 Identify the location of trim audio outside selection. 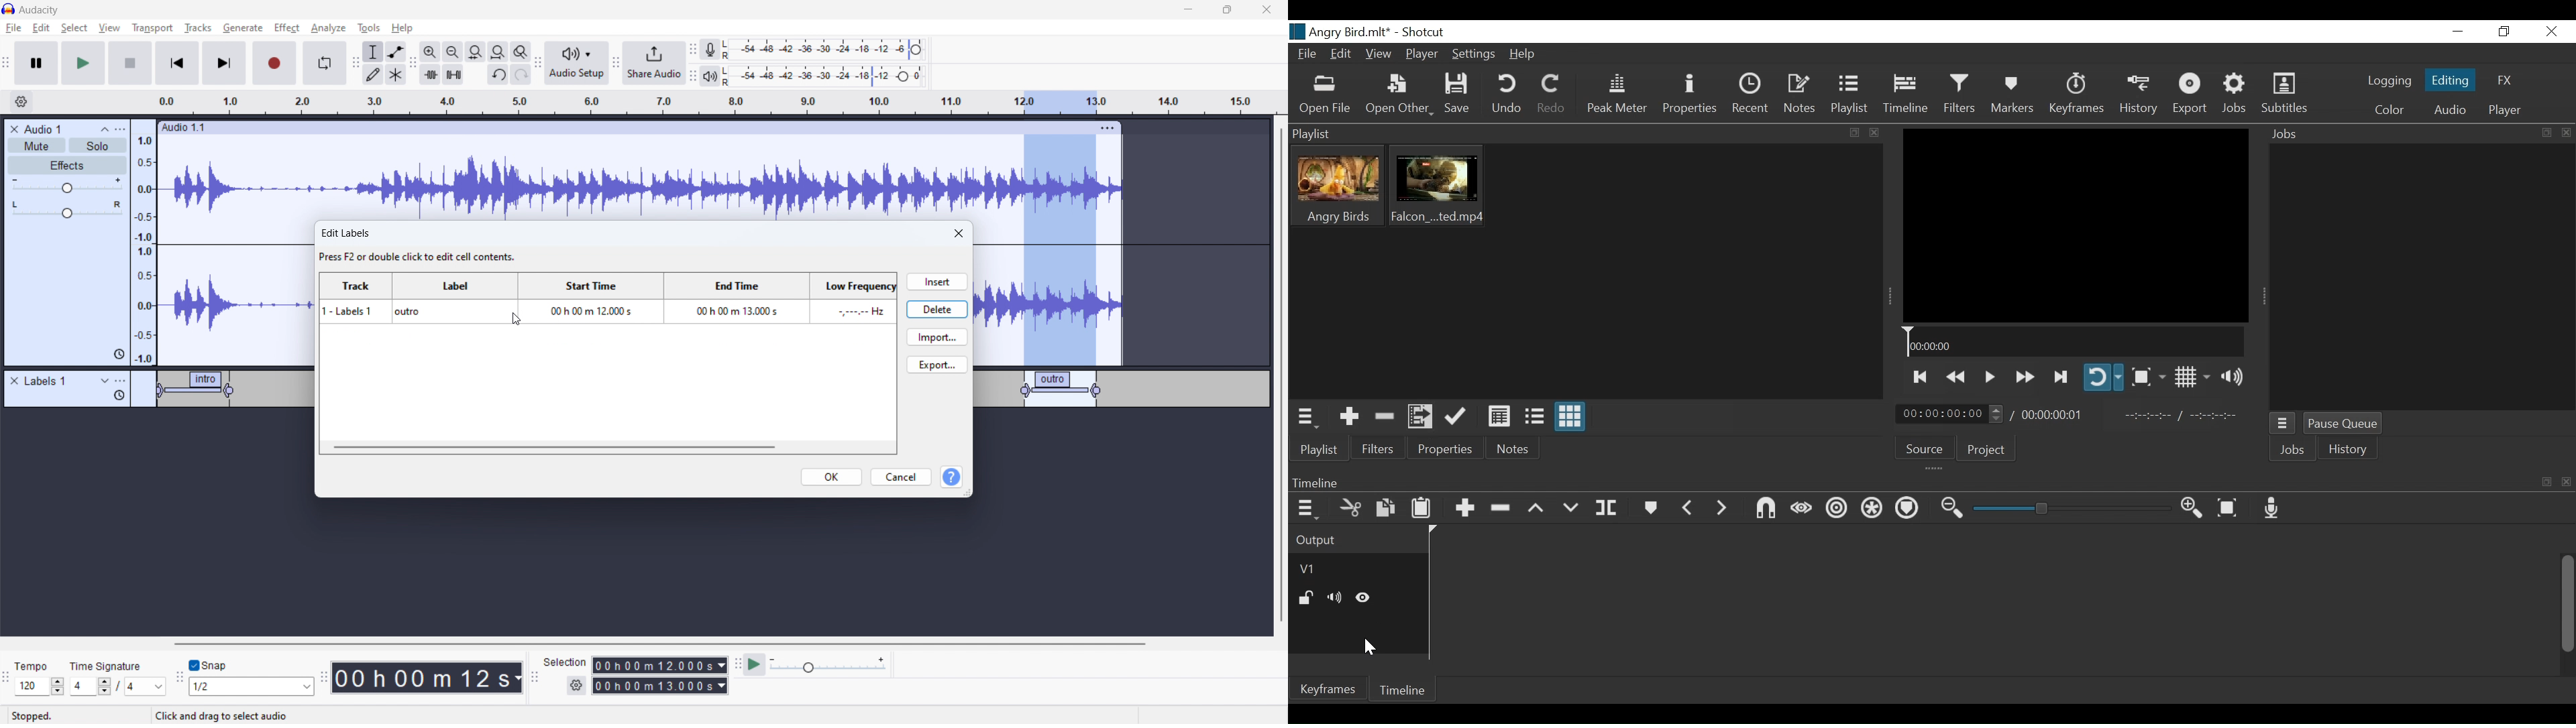
(431, 74).